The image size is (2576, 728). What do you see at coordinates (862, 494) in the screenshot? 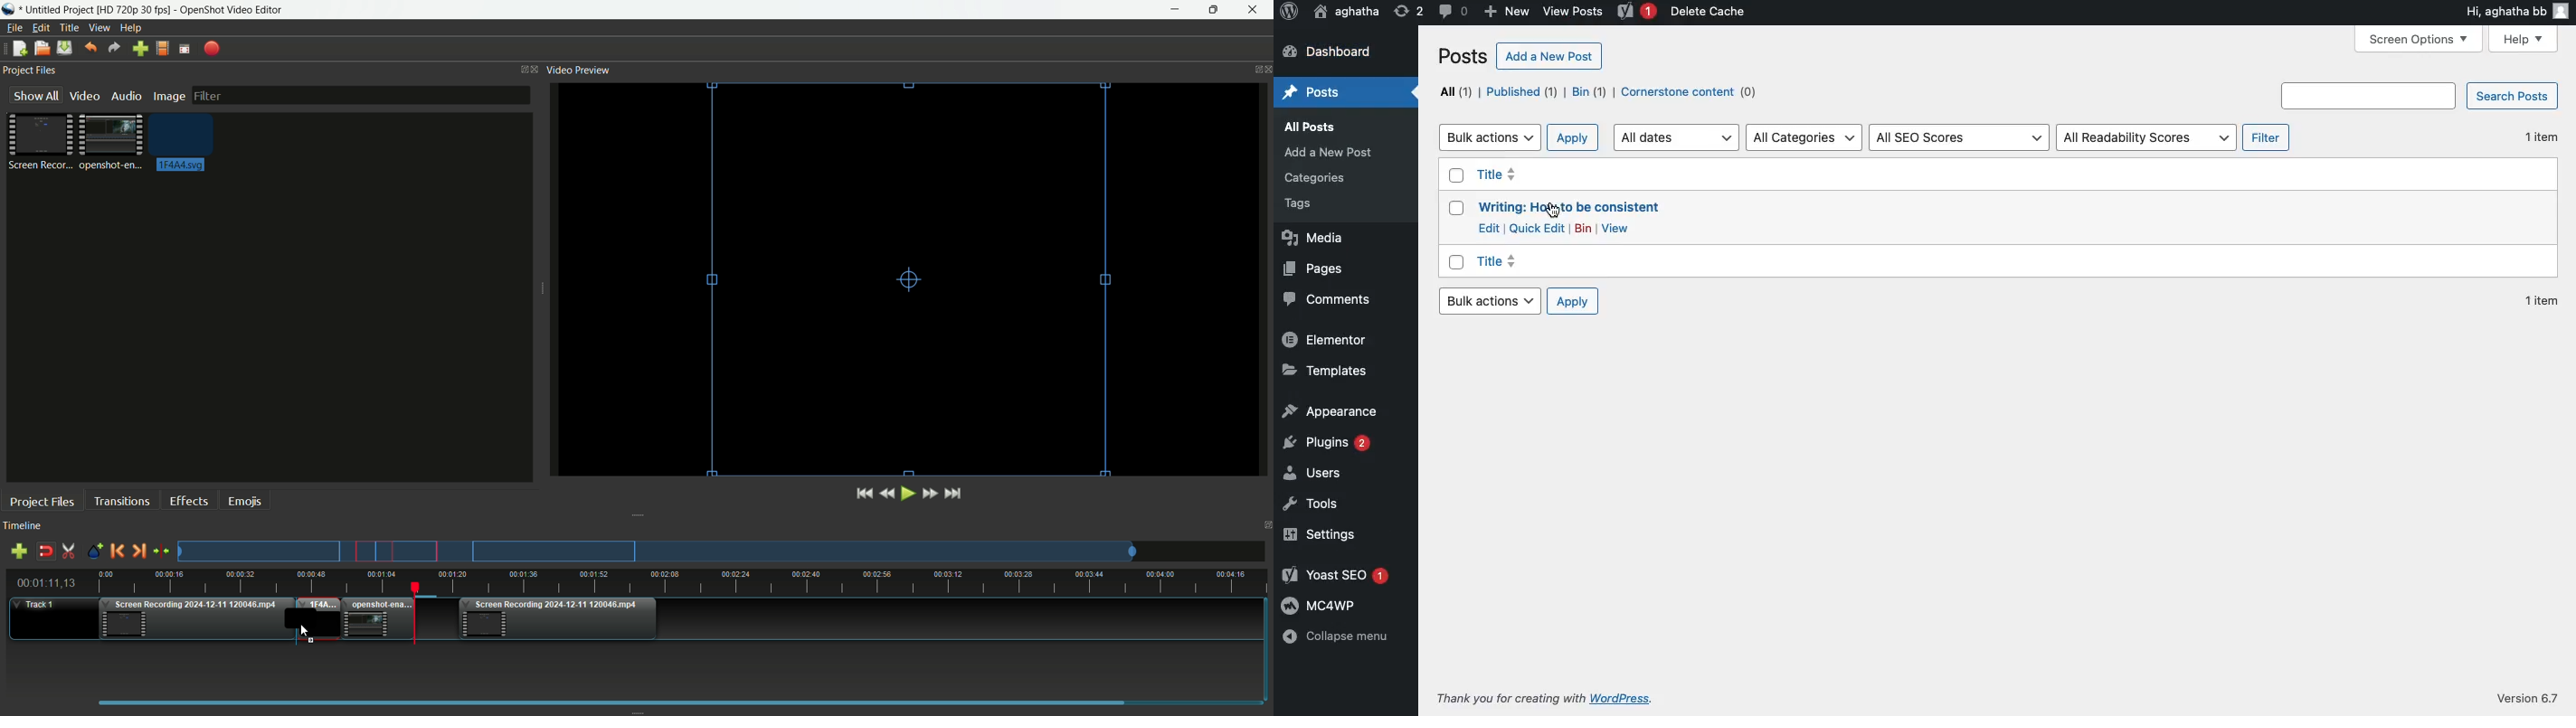
I see `Jump to start` at bounding box center [862, 494].